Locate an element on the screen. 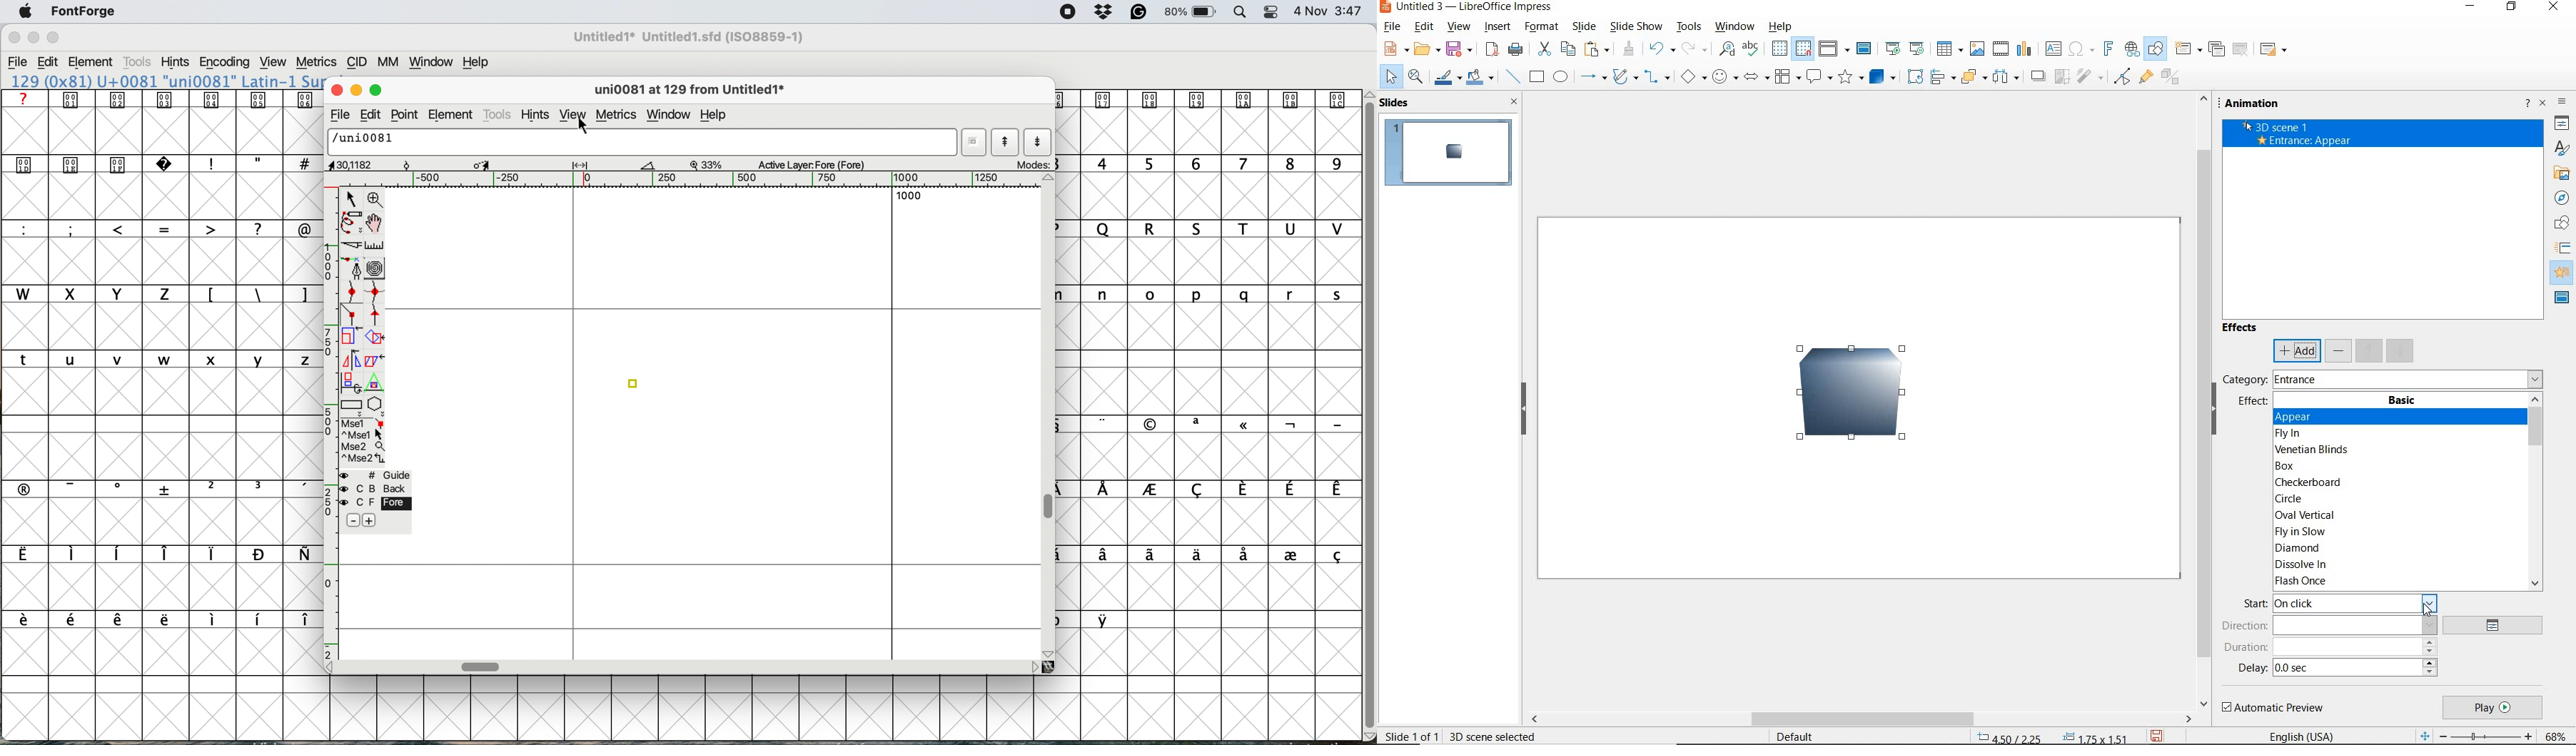 The height and width of the screenshot is (756, 2576). toggle point edit mode is located at coordinates (2123, 75).